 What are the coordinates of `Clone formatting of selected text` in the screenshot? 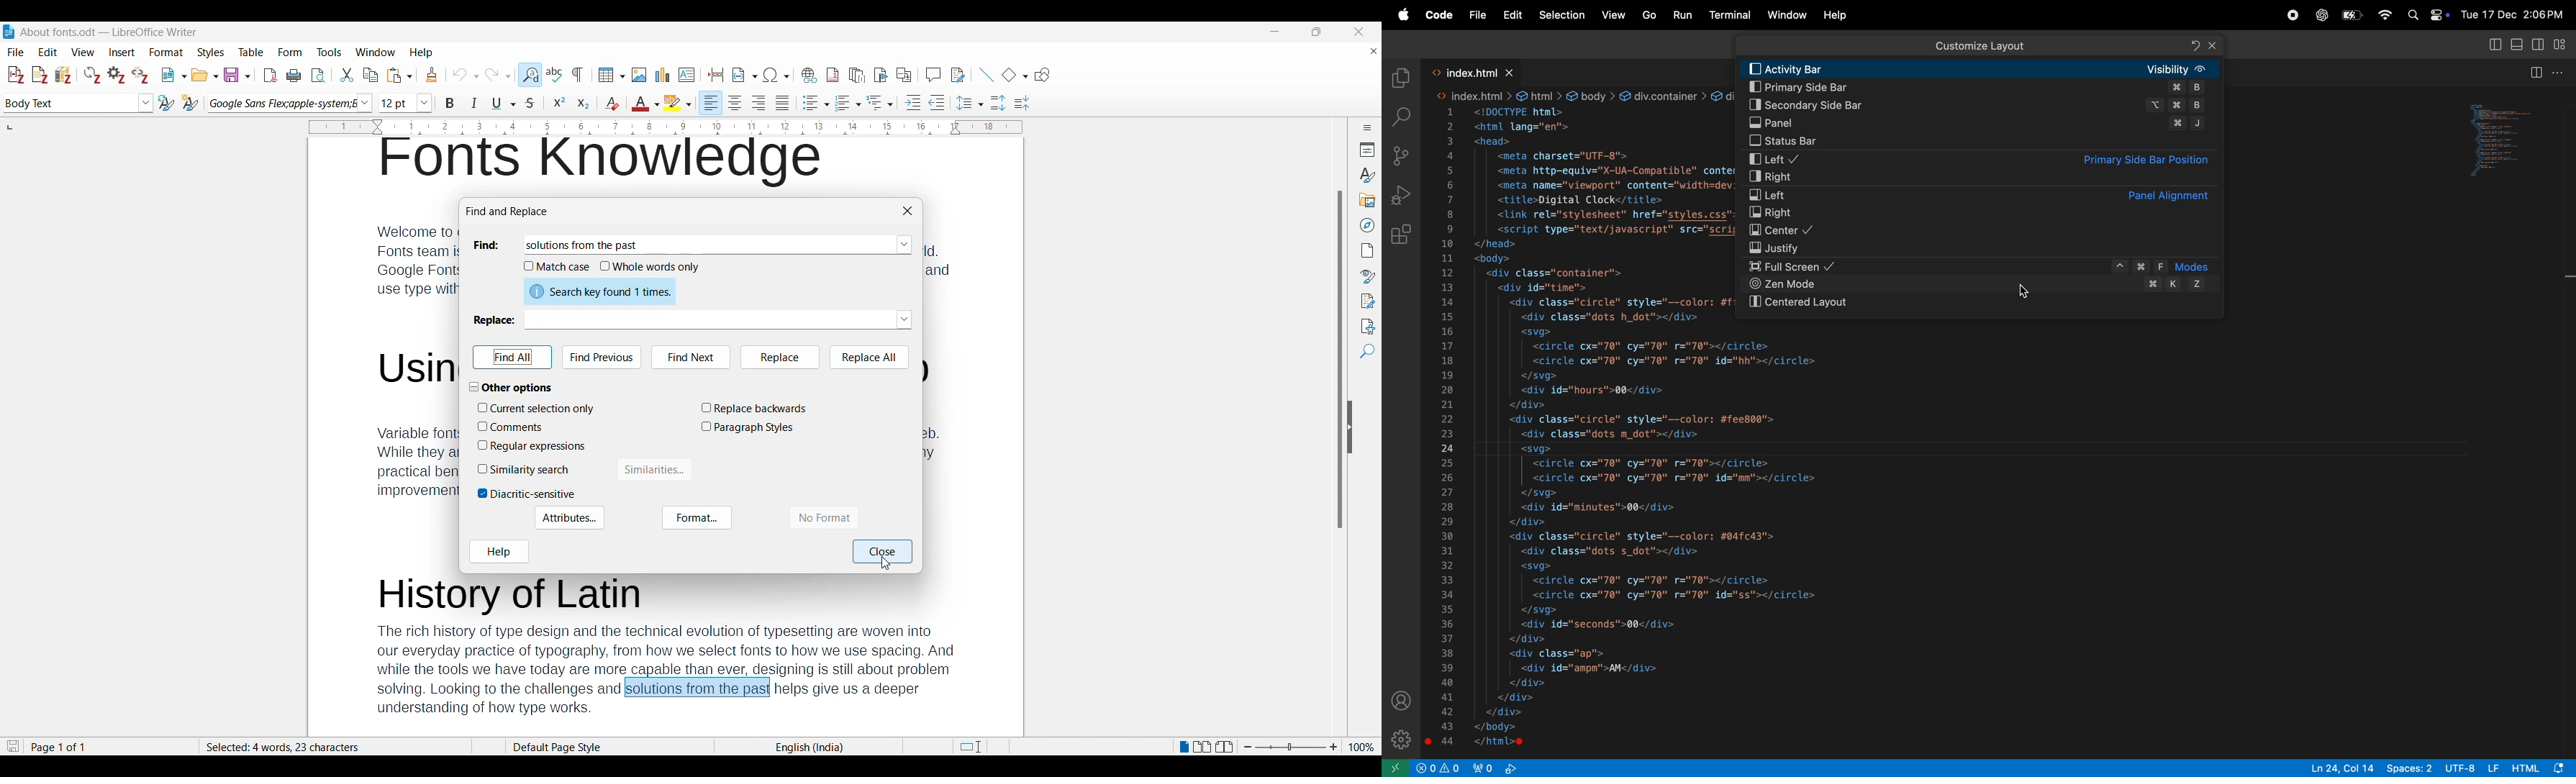 It's located at (432, 75).